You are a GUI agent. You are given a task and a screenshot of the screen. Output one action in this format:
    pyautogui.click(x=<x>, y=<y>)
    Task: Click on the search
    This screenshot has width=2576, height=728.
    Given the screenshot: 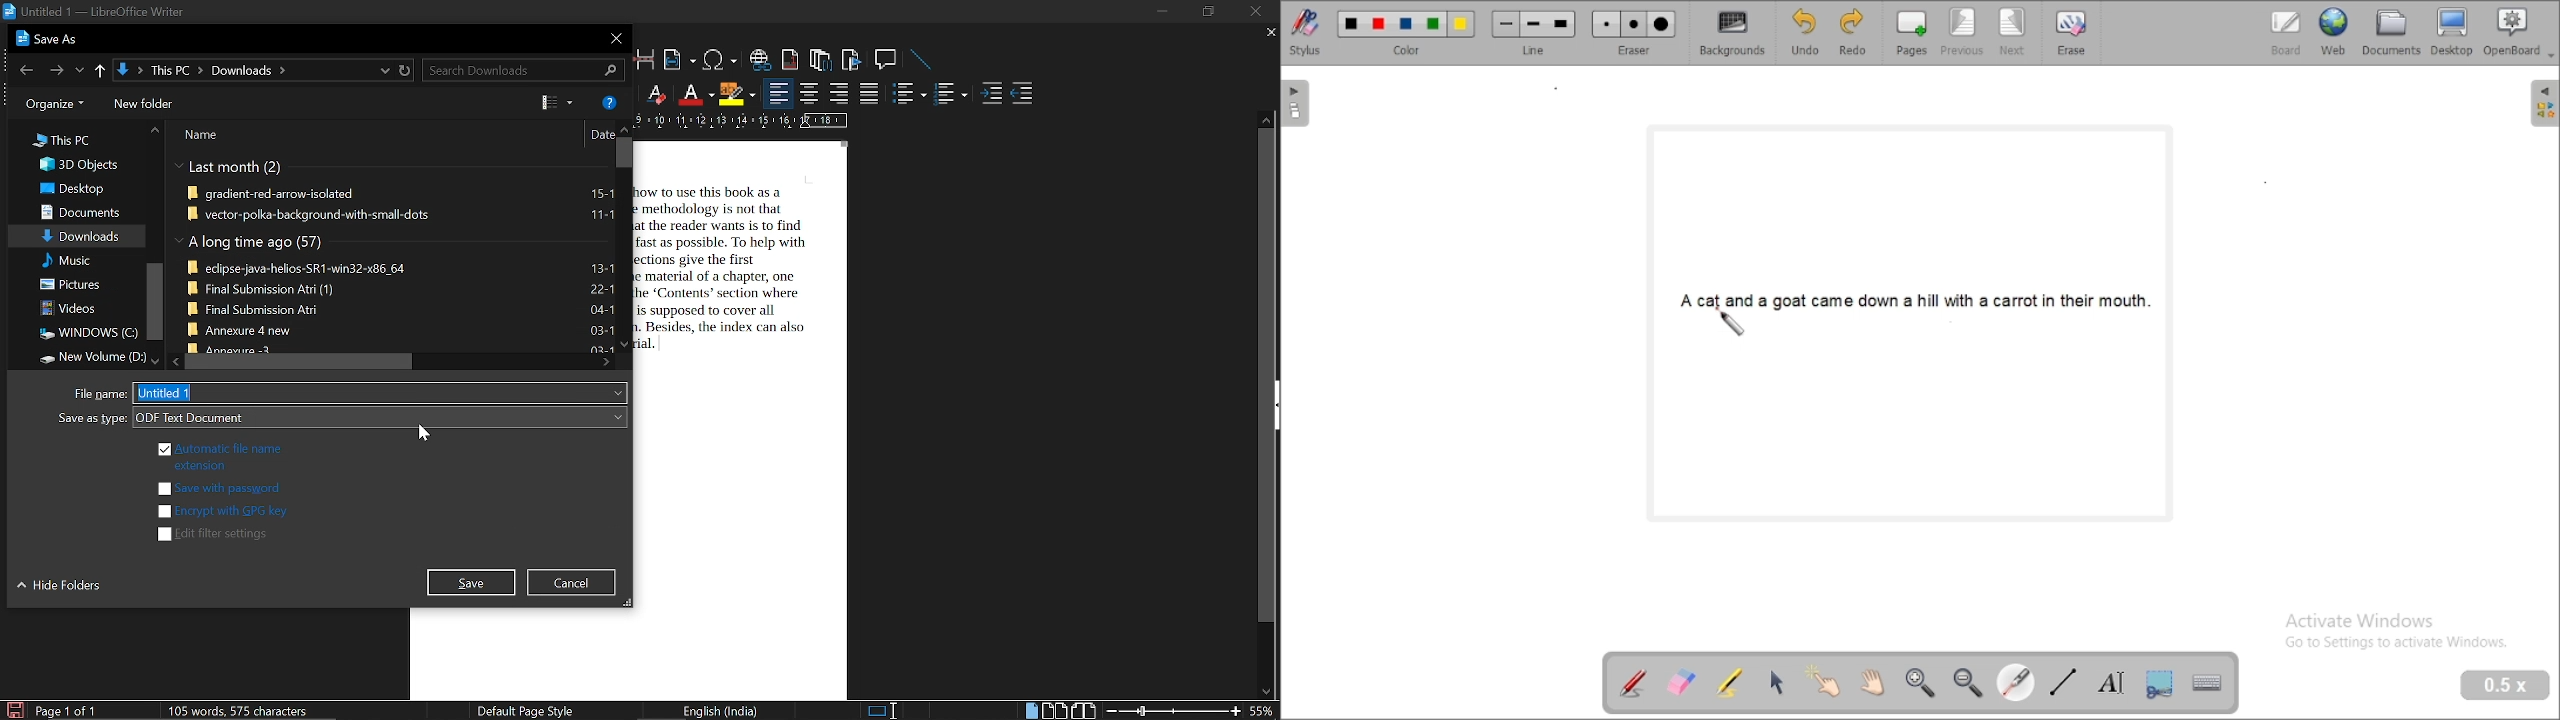 What is the action you would take?
    pyautogui.click(x=520, y=71)
    